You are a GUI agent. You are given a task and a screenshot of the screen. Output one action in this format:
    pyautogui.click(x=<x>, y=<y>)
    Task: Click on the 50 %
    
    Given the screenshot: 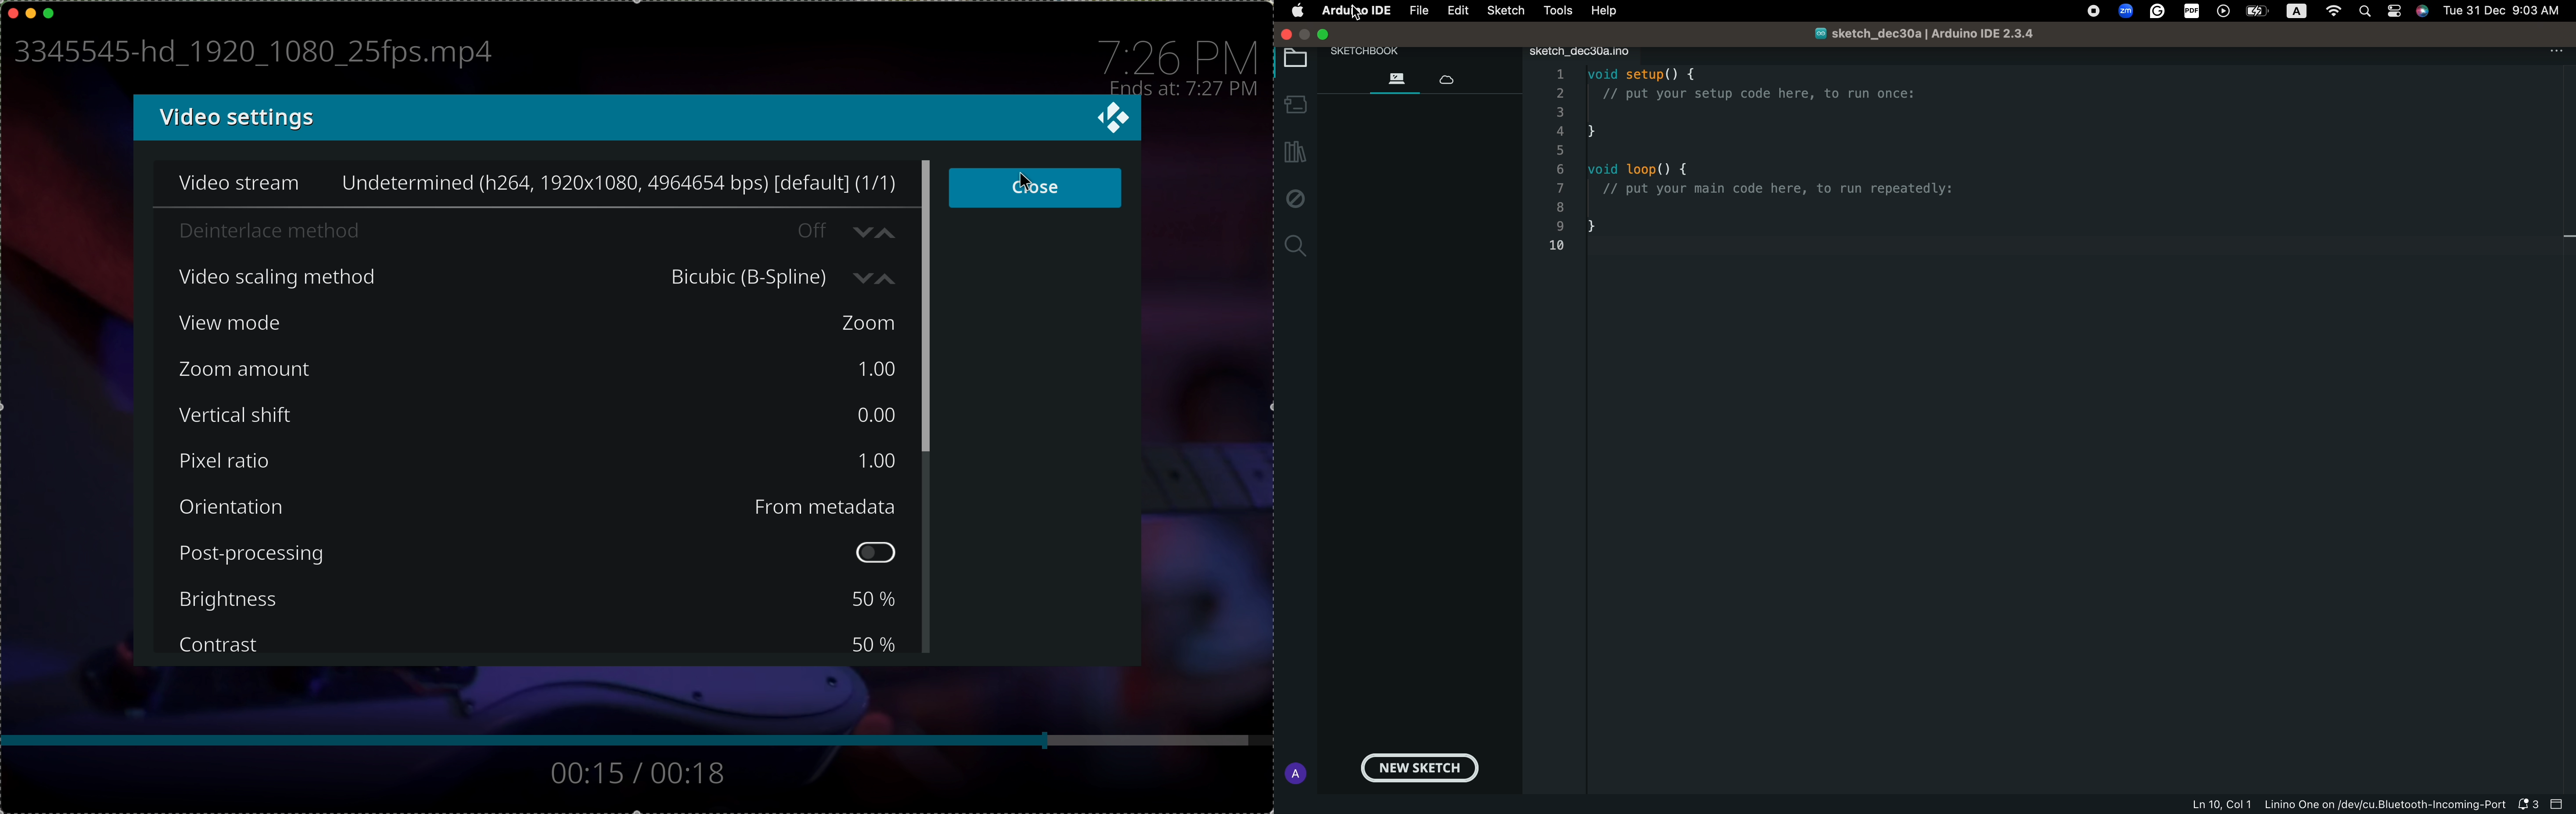 What is the action you would take?
    pyautogui.click(x=878, y=600)
    